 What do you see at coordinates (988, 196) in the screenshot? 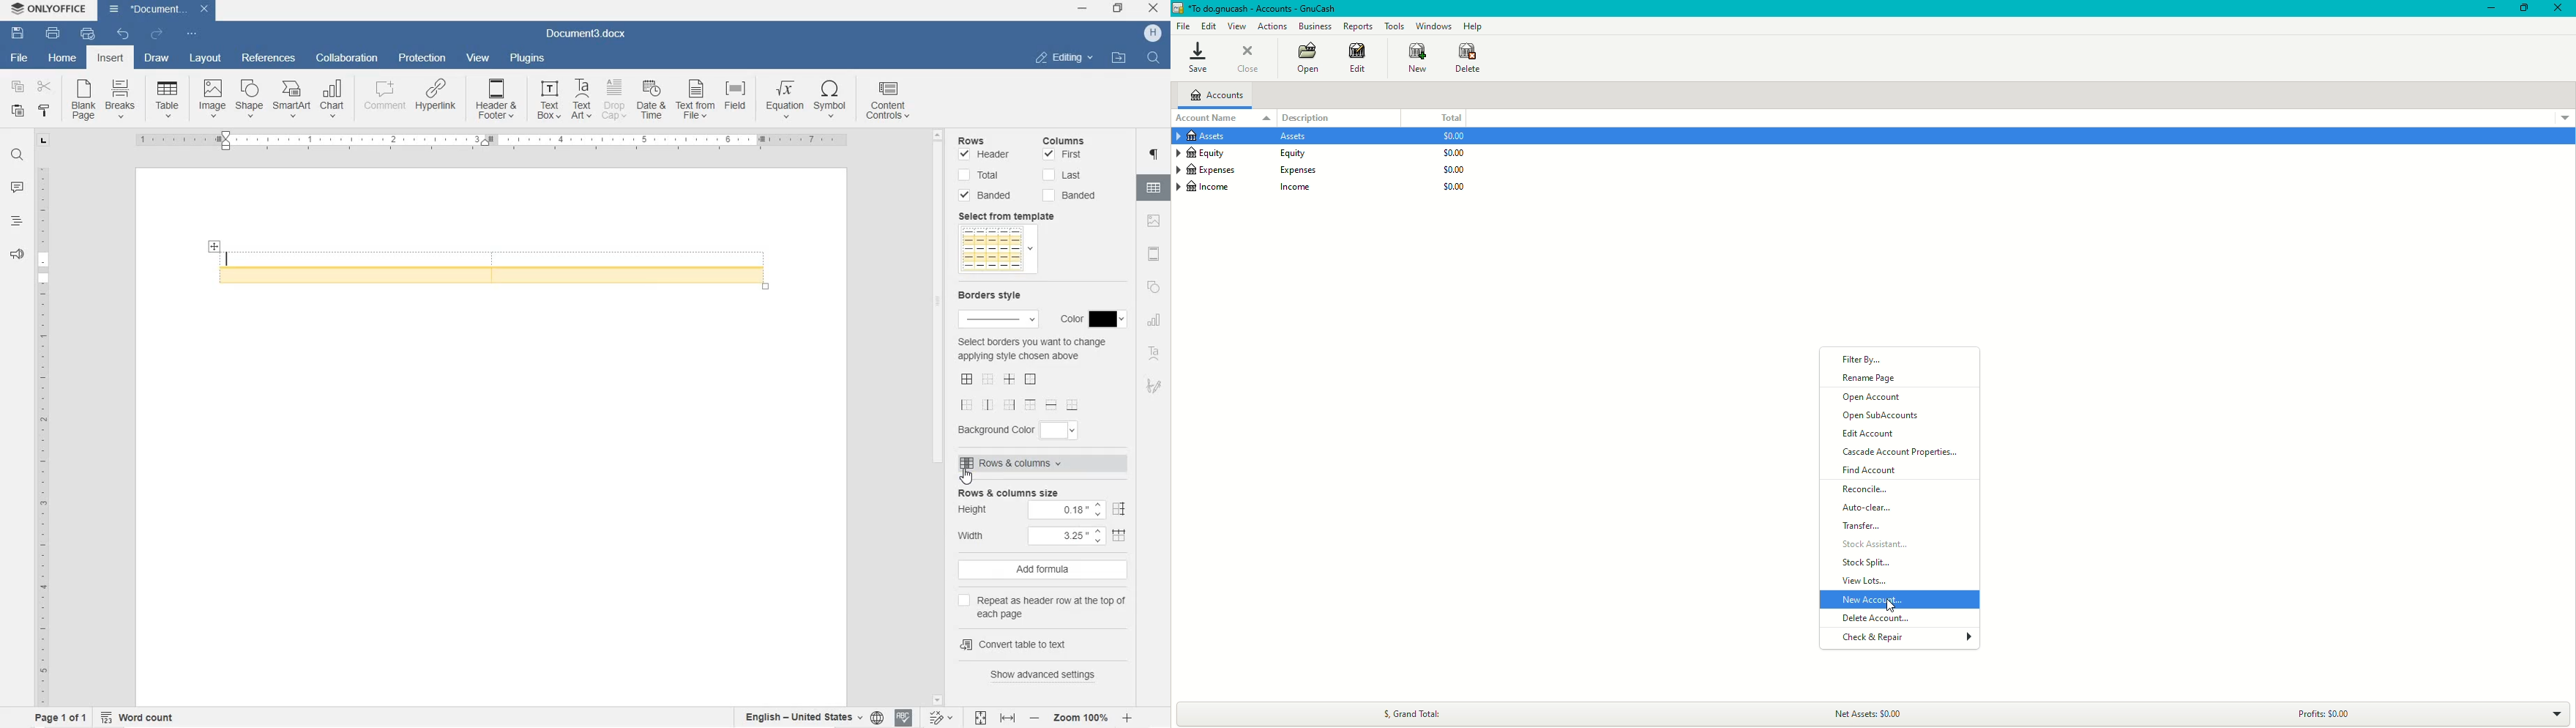
I see `Banded` at bounding box center [988, 196].